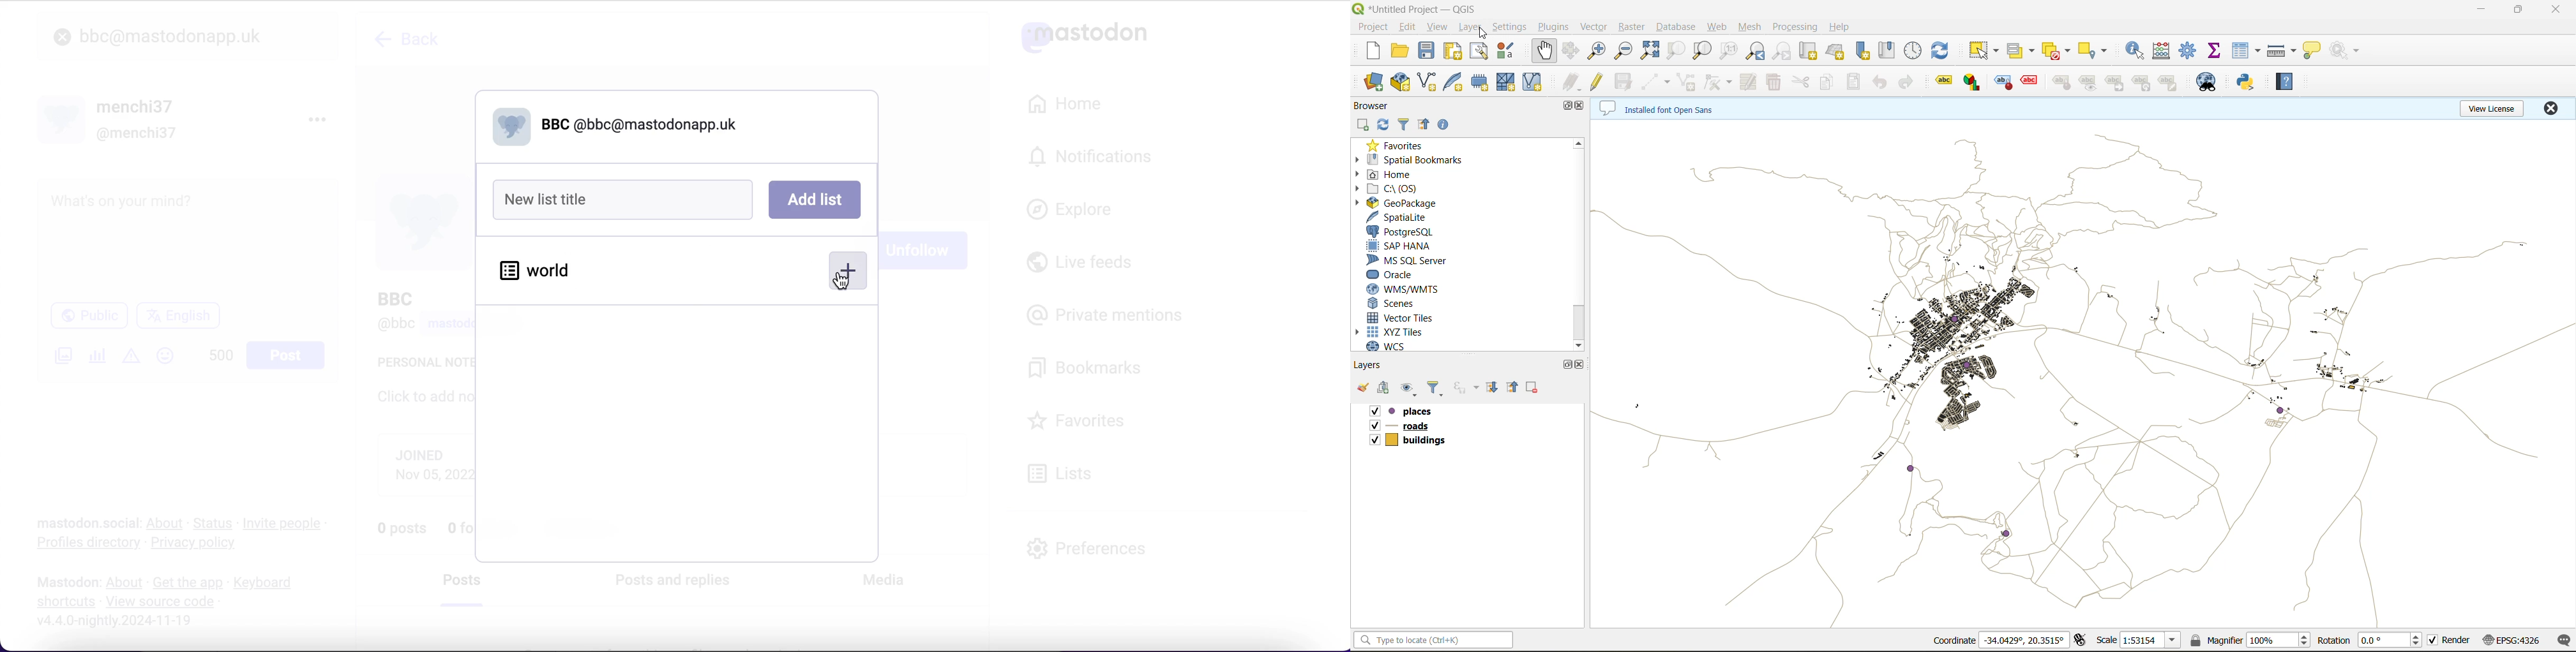  Describe the element at coordinates (856, 263) in the screenshot. I see `add` at that location.